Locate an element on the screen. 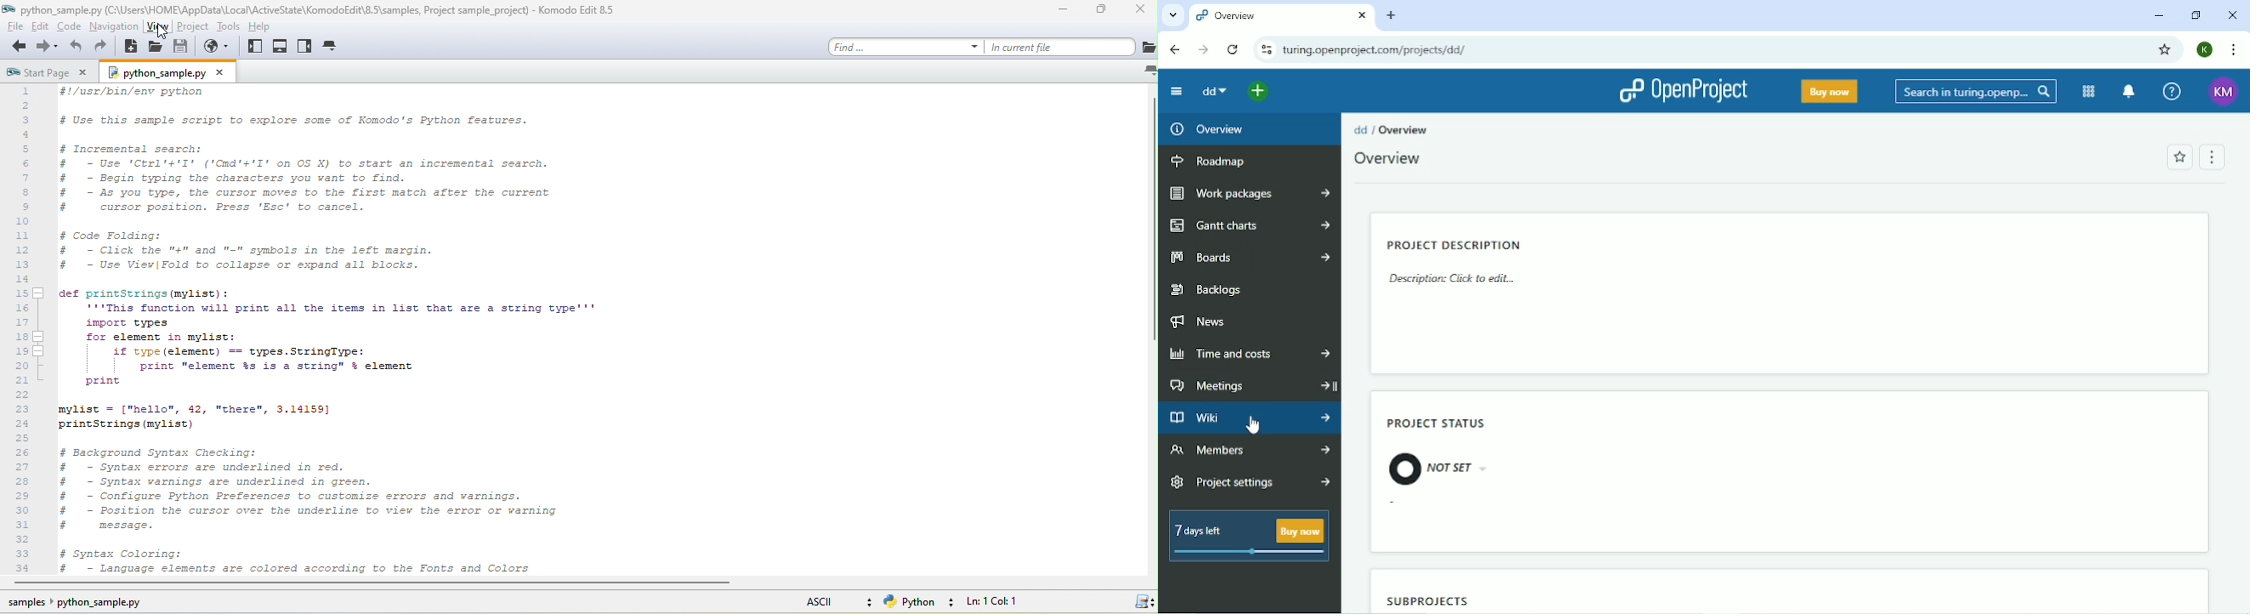  Account is located at coordinates (2205, 50).